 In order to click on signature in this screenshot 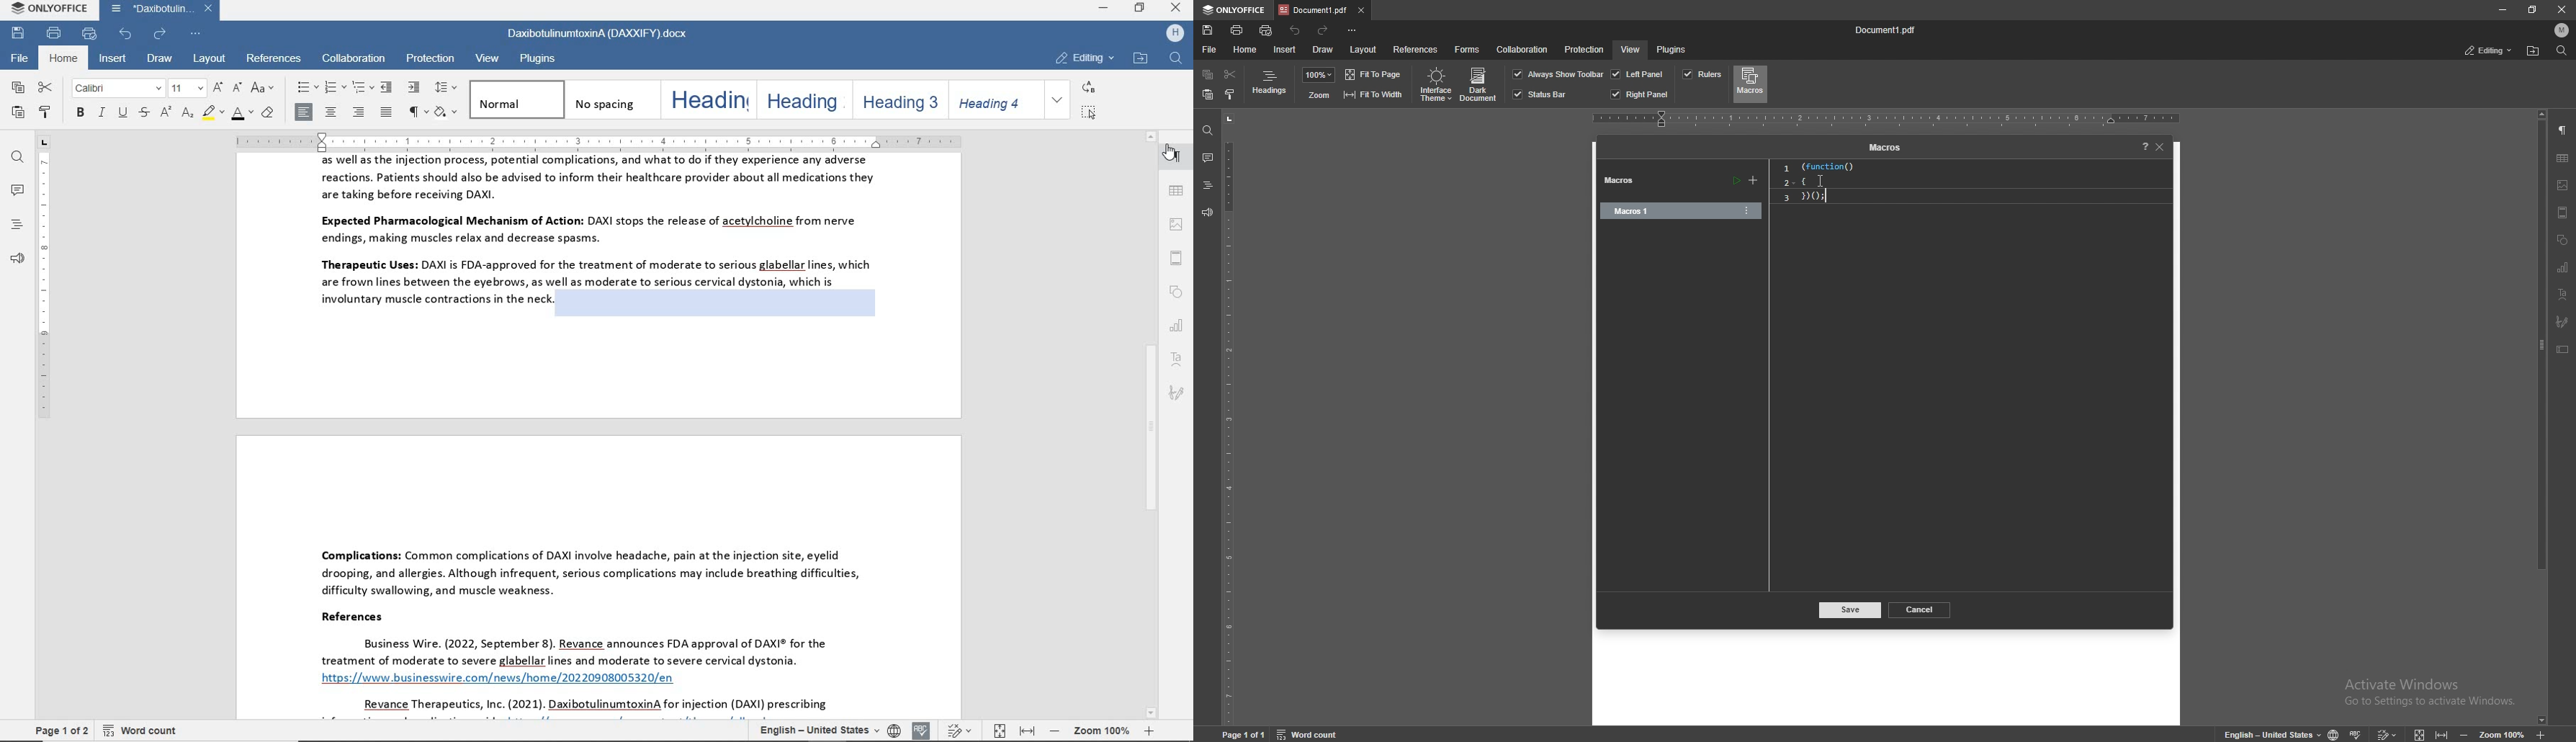, I will do `click(1179, 391)`.